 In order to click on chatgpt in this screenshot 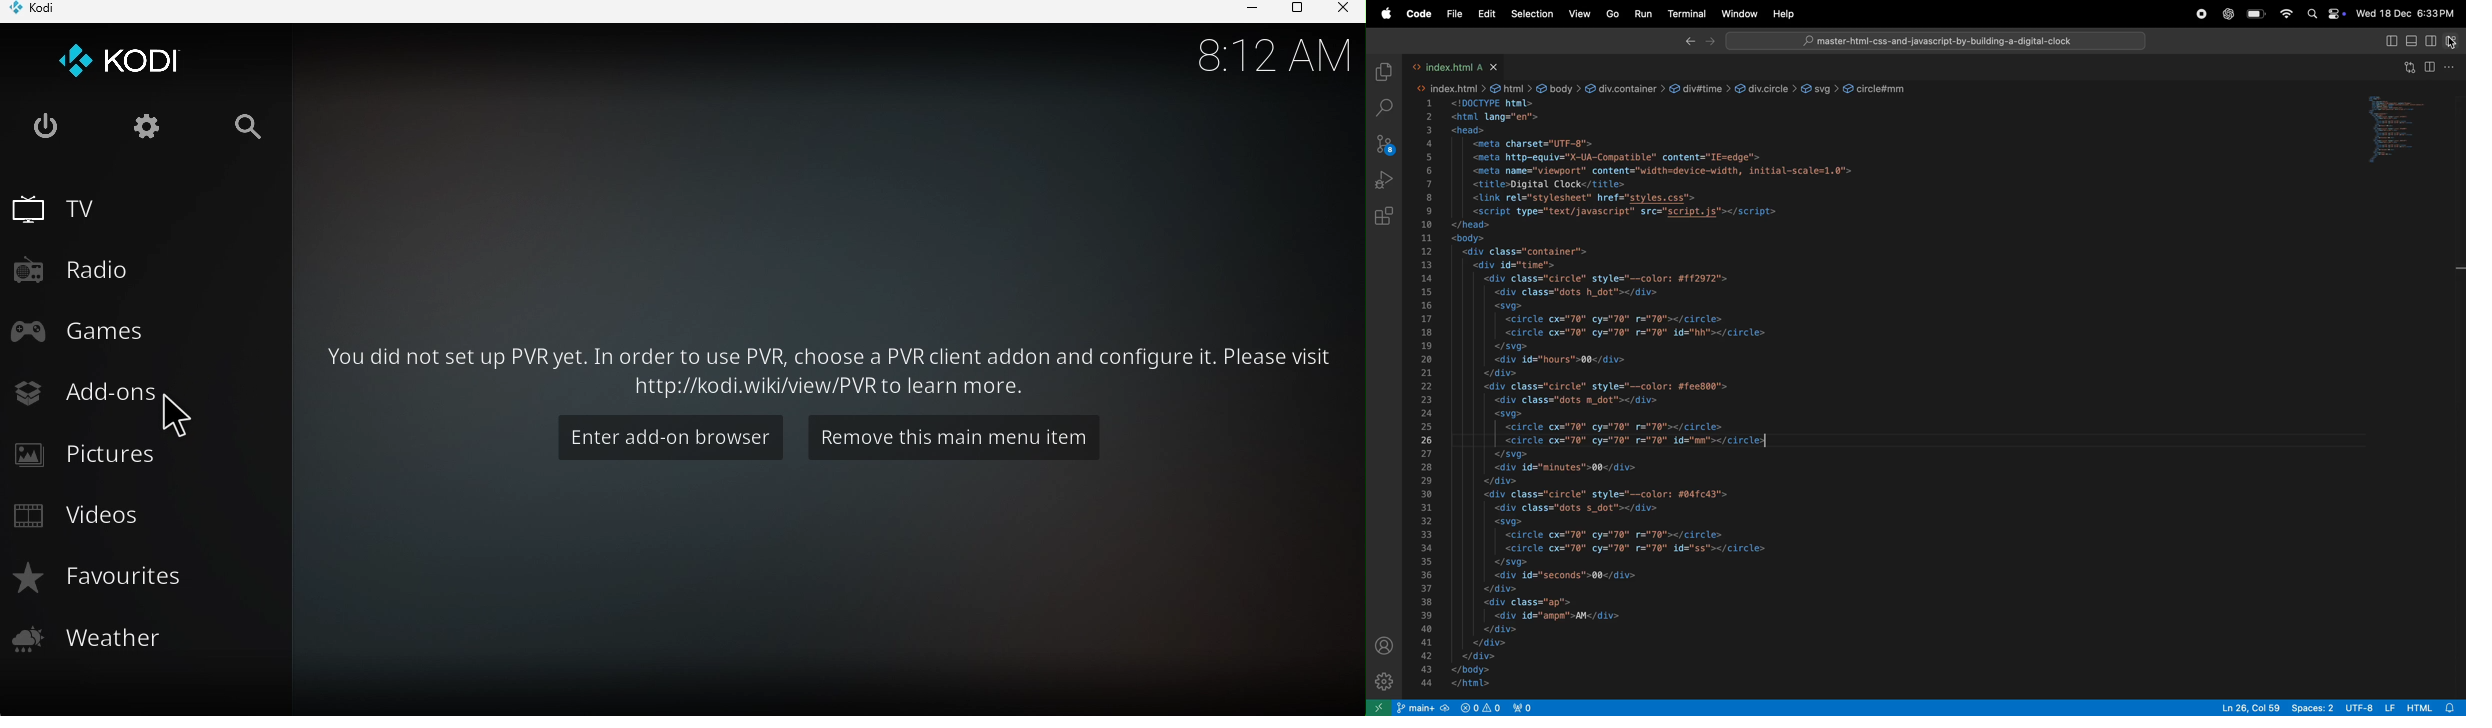, I will do `click(2227, 14)`.